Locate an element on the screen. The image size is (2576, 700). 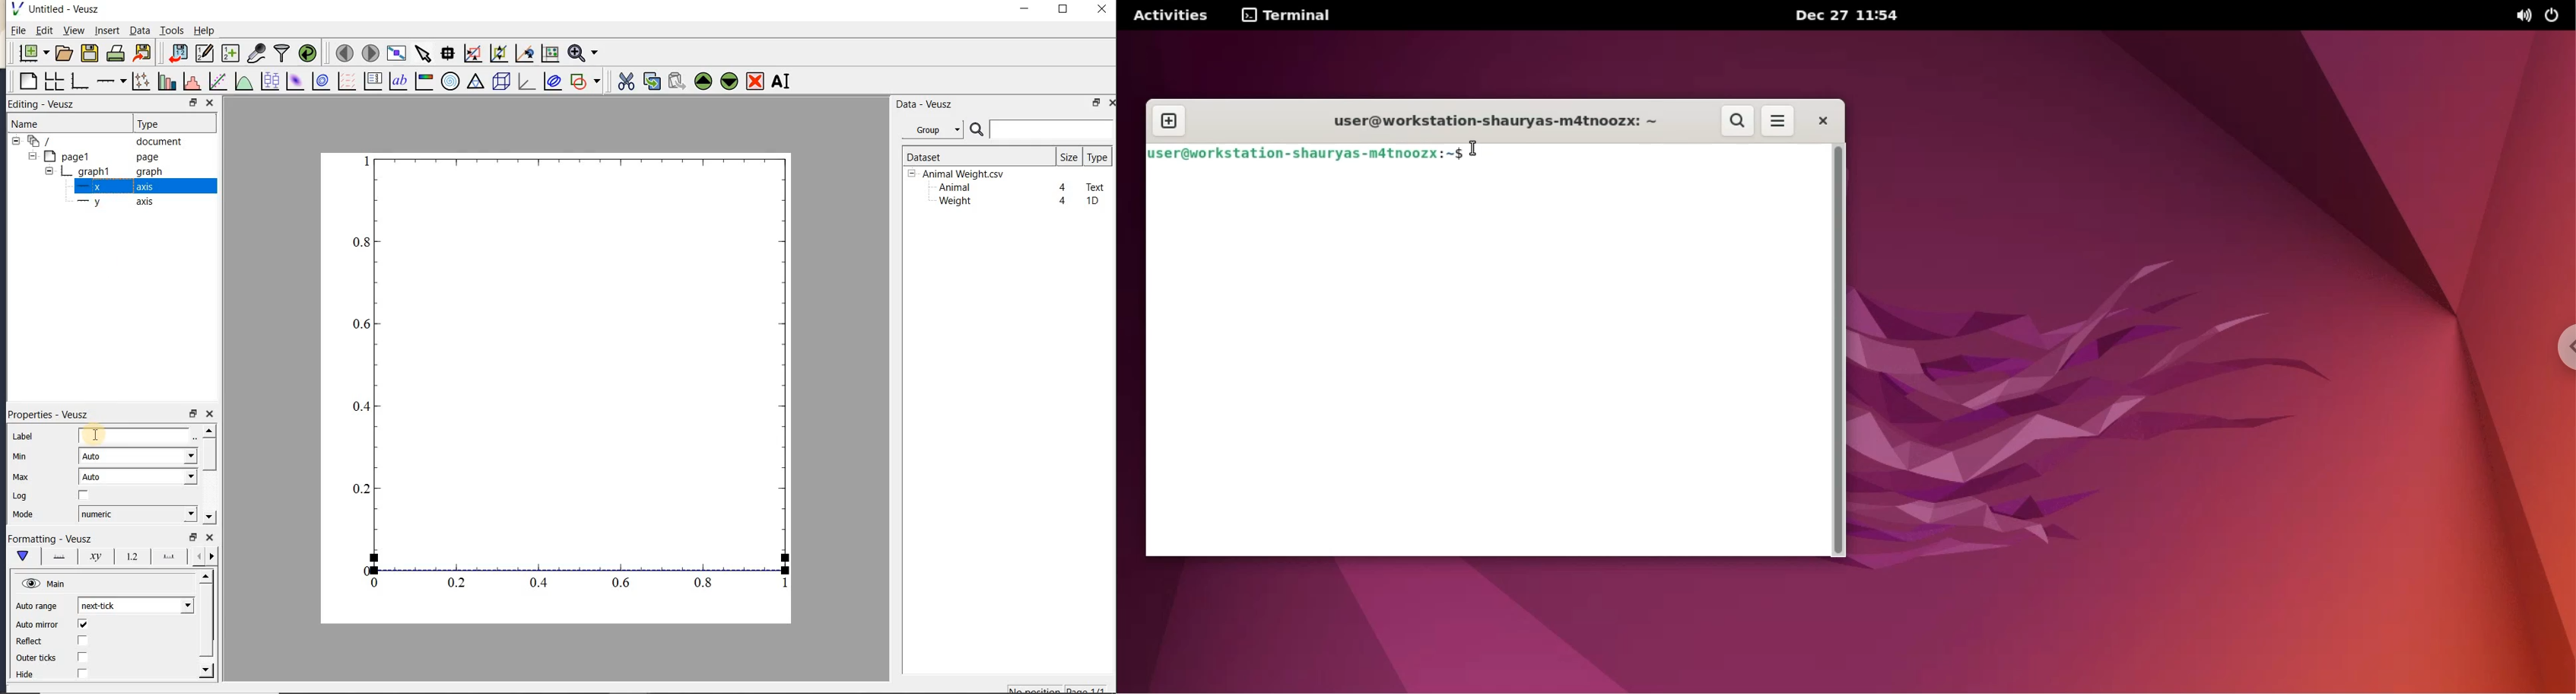
3d graph is located at coordinates (525, 81).